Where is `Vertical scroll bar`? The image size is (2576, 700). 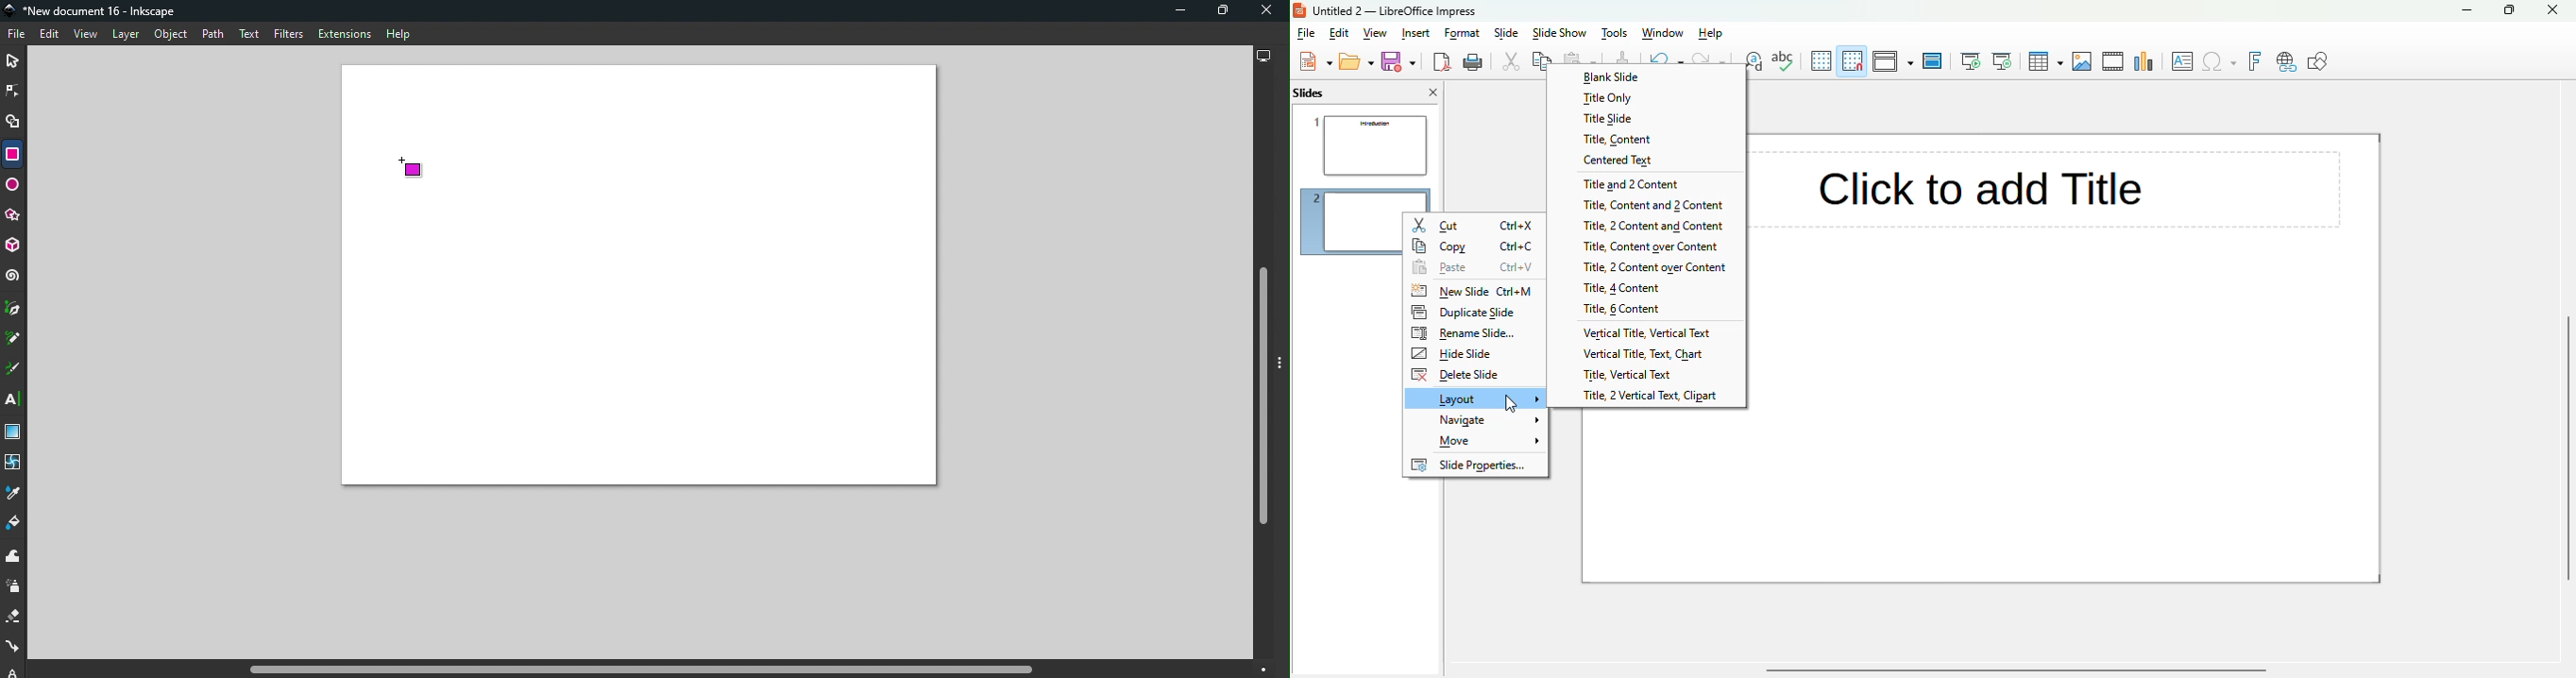
Vertical scroll bar is located at coordinates (1262, 365).